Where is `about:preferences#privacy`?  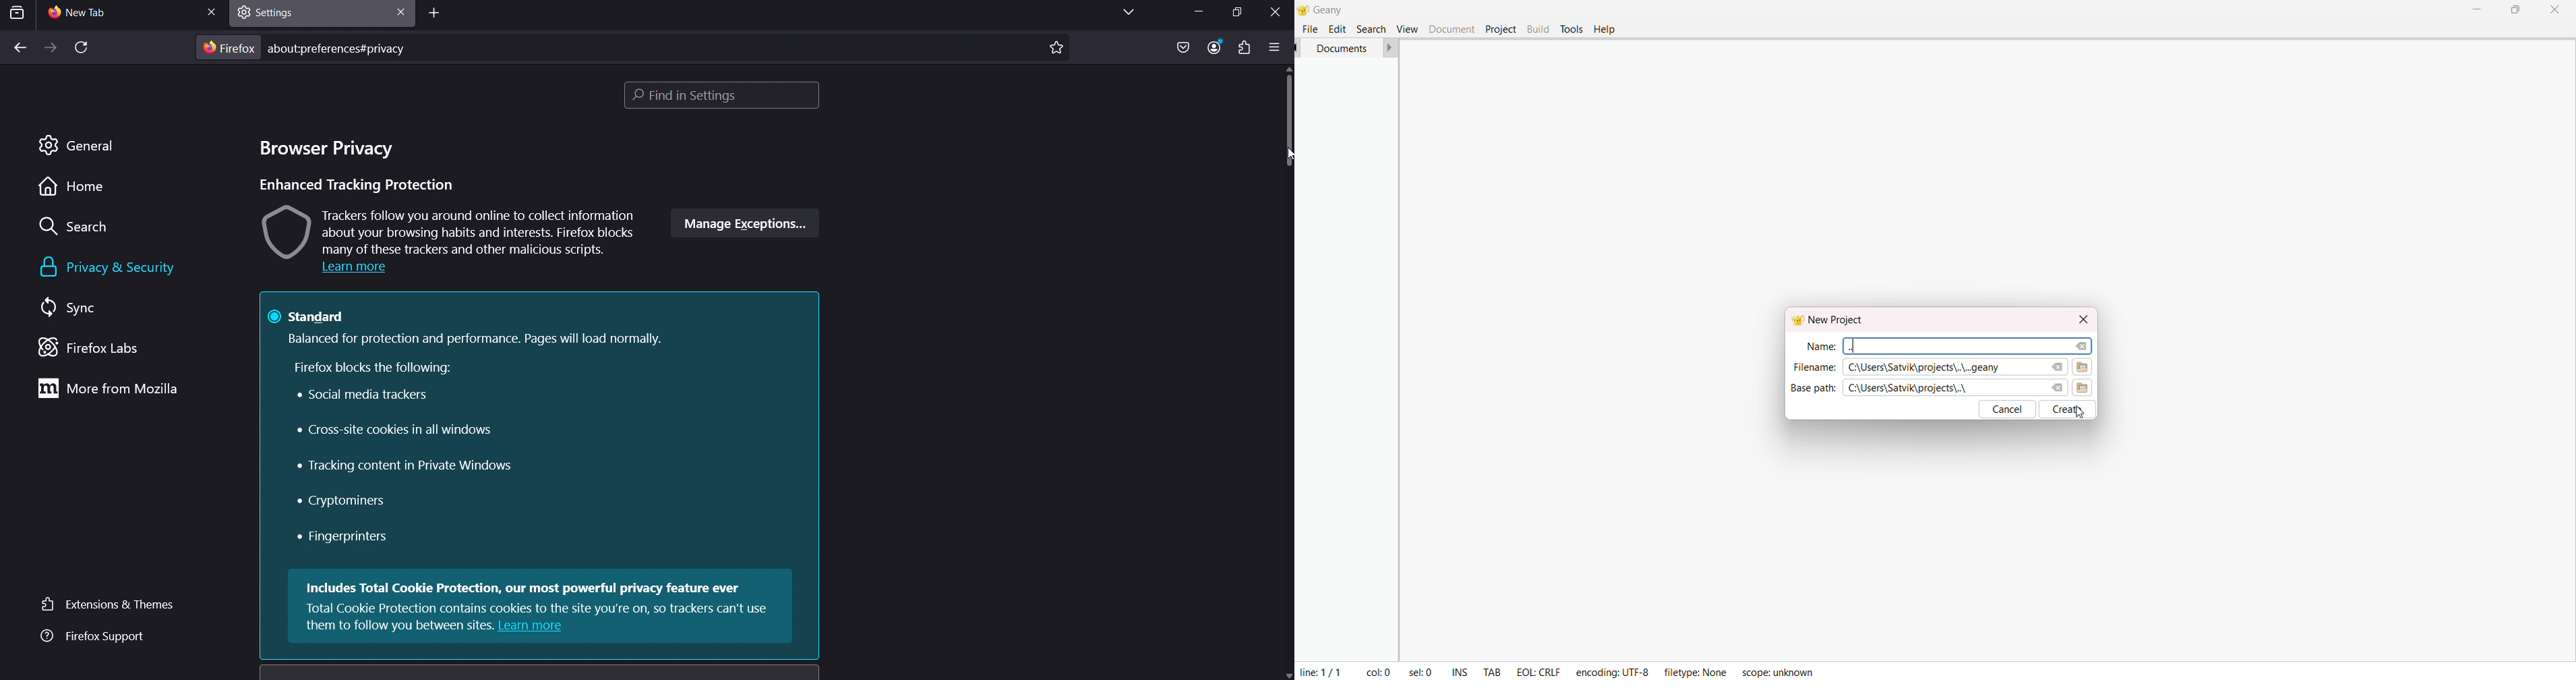
about:preferences#privacy is located at coordinates (344, 47).